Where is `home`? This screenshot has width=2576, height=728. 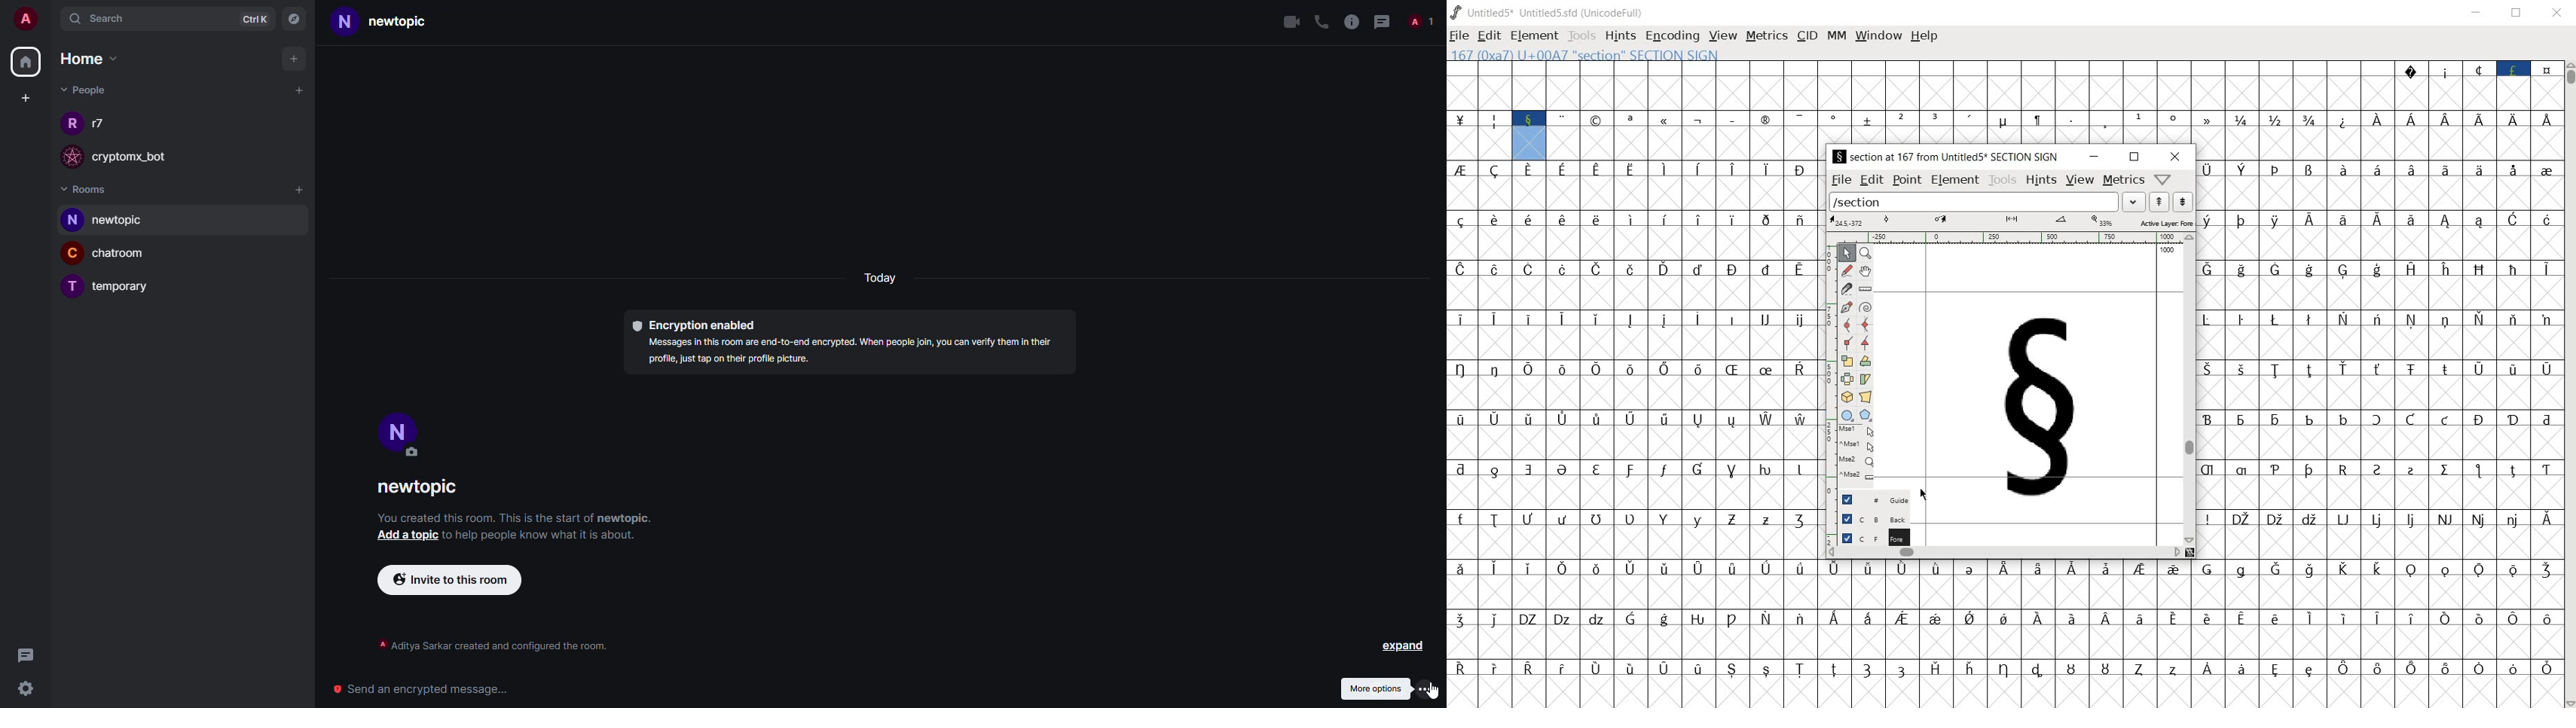
home is located at coordinates (23, 64).